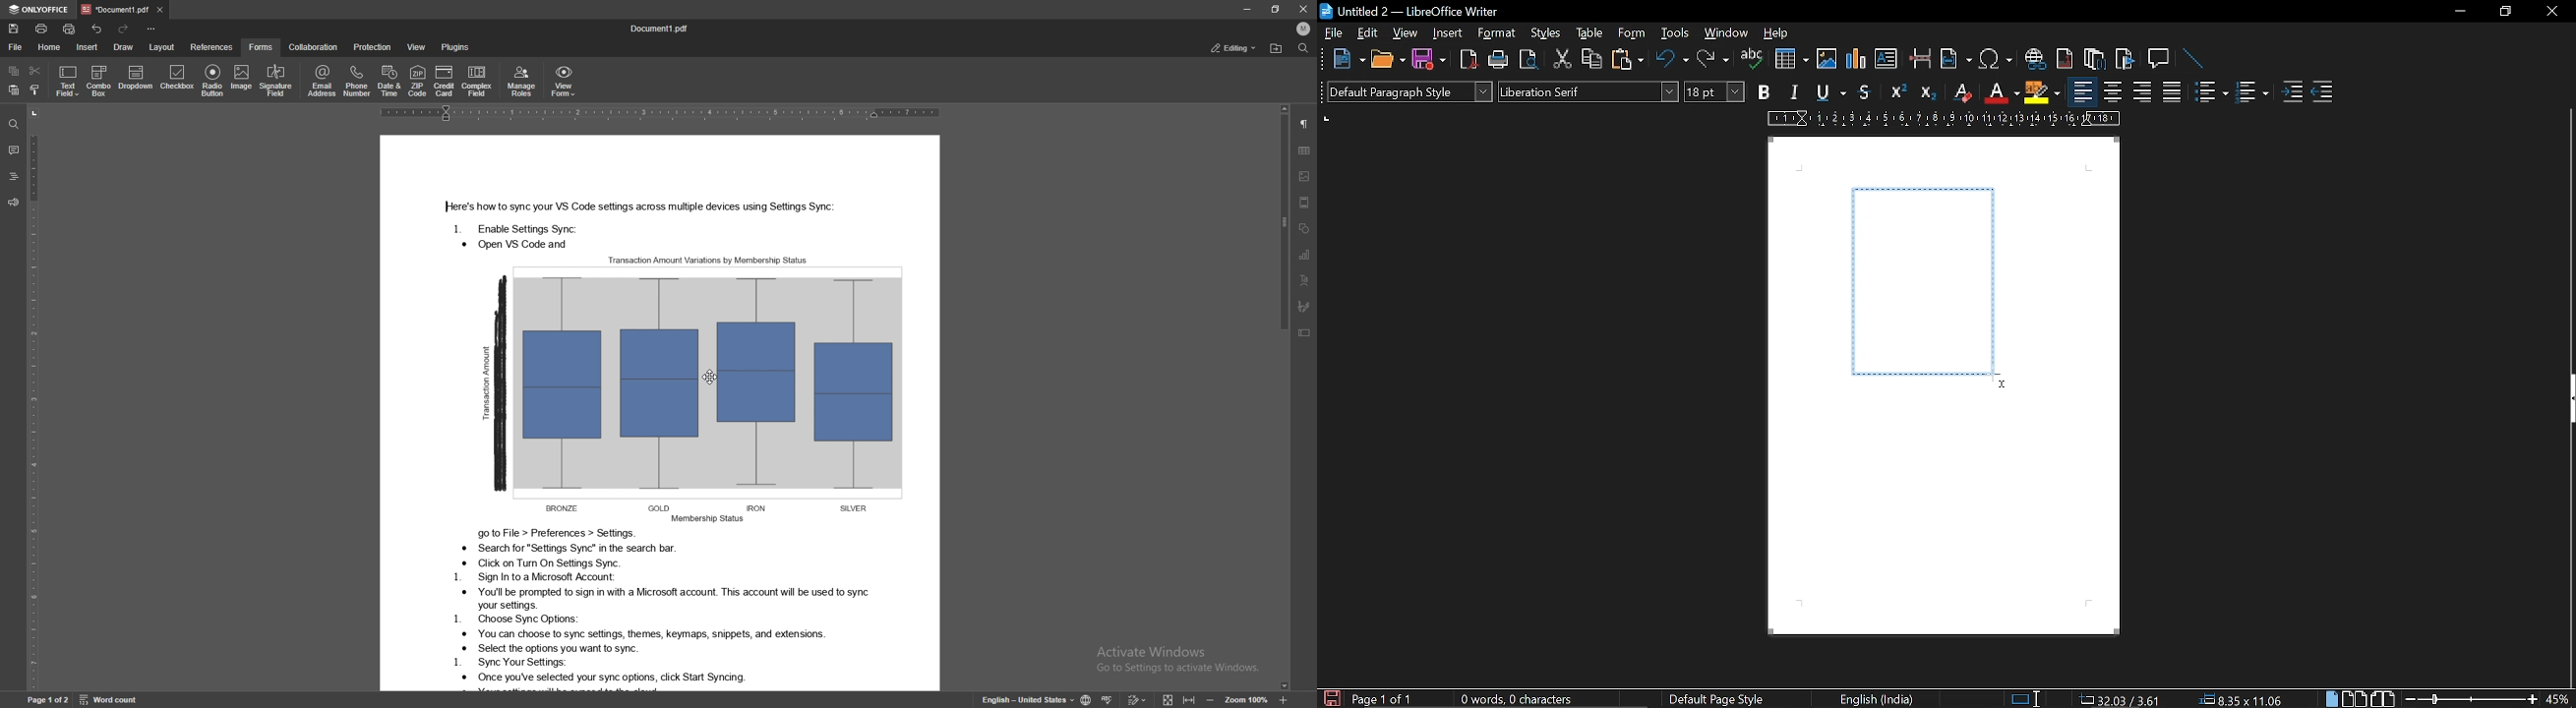  Describe the element at coordinates (1897, 91) in the screenshot. I see `superscript` at that location.